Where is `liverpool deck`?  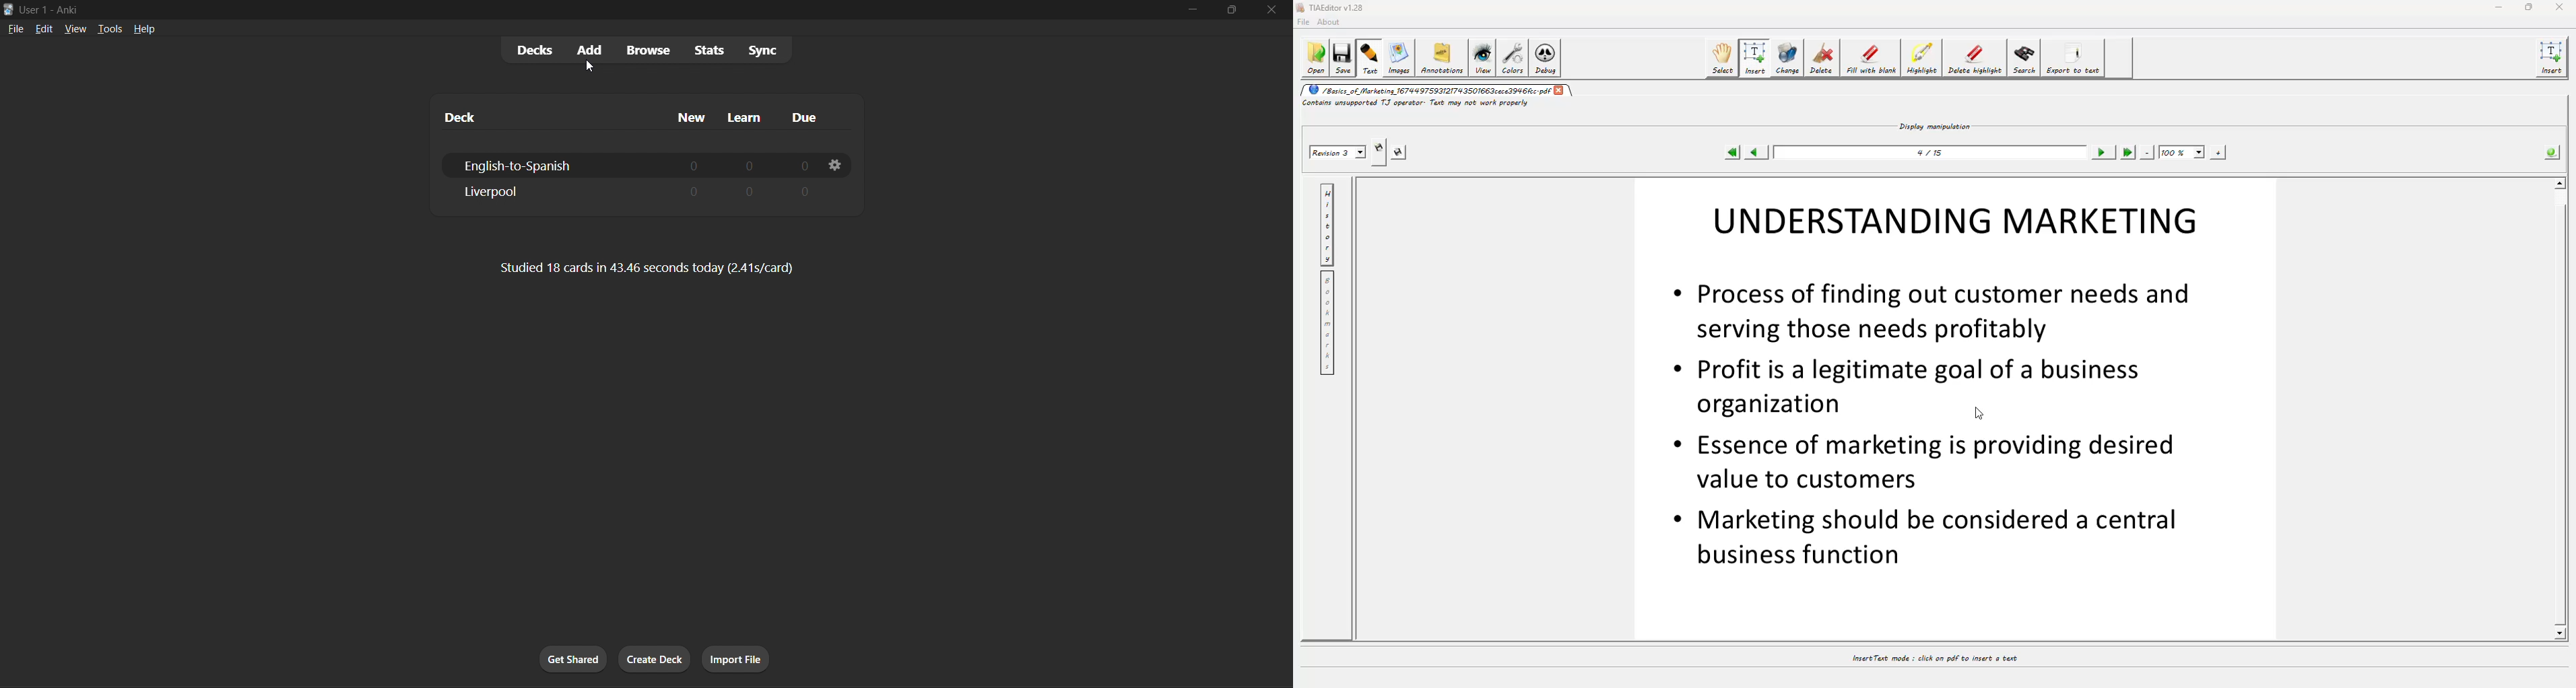 liverpool deck is located at coordinates (640, 189).